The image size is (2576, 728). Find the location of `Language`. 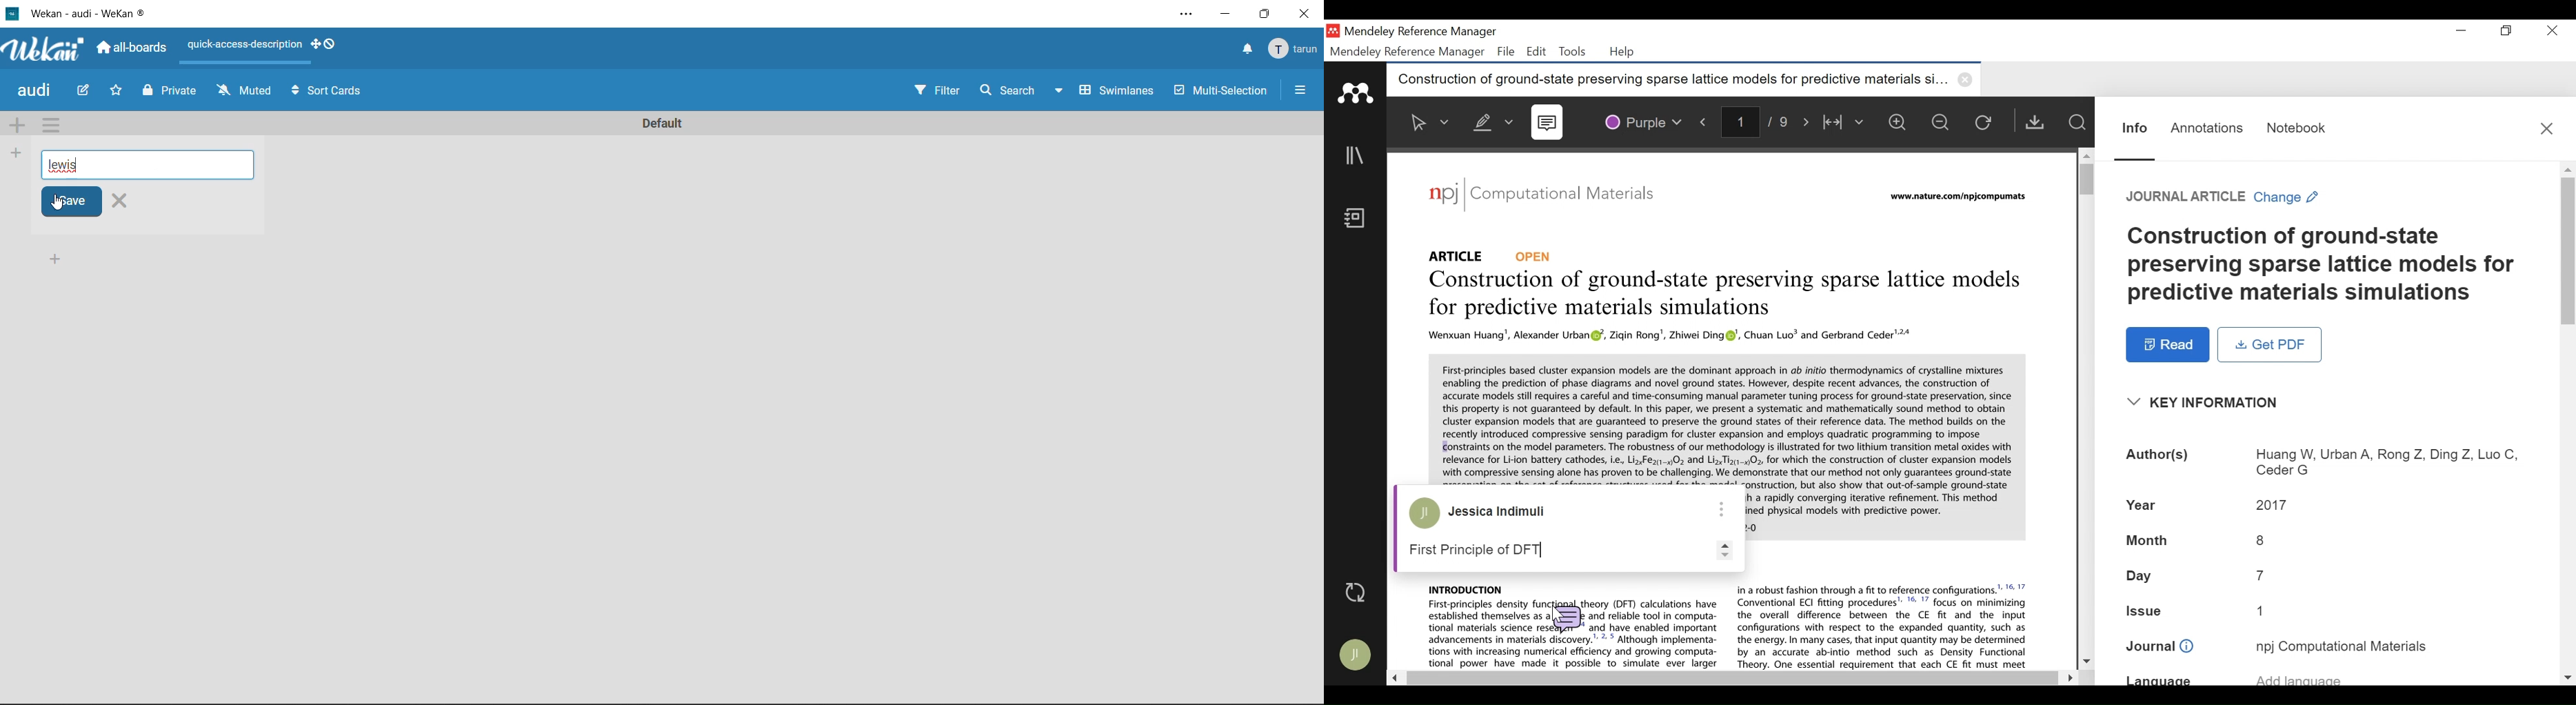

Language is located at coordinates (2325, 679).